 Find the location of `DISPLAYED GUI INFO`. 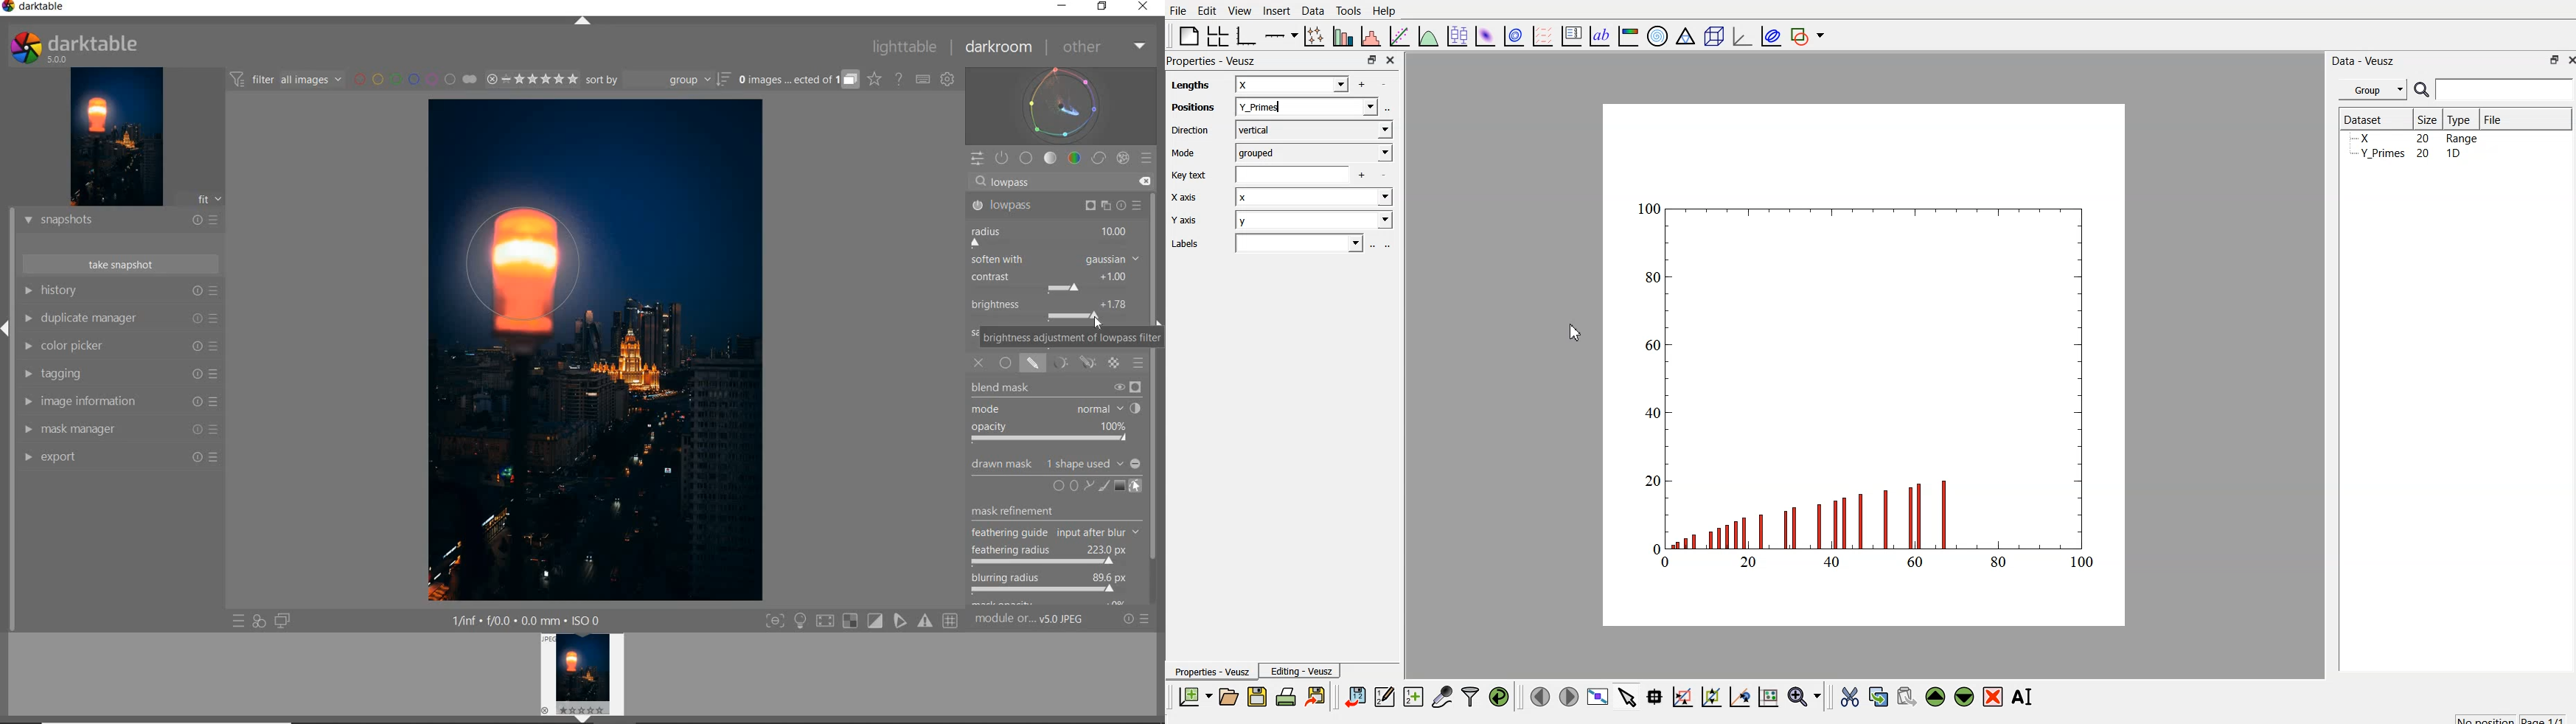

DISPLAYED GUI INFO is located at coordinates (527, 619).